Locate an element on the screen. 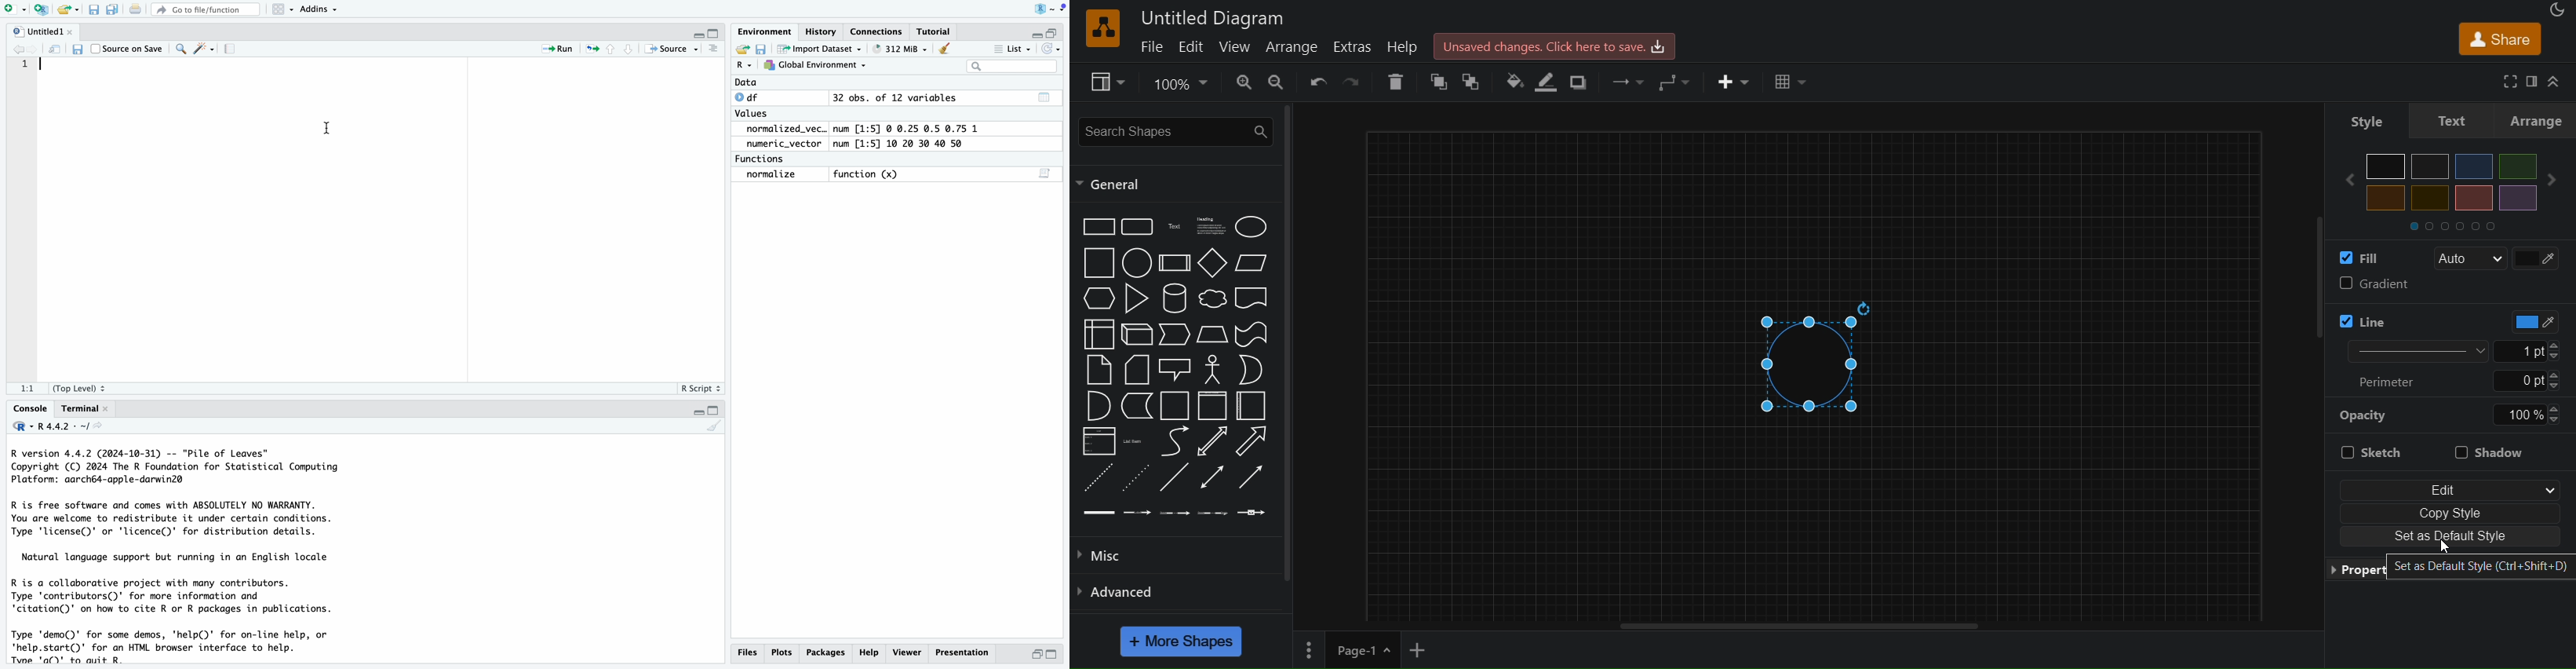 This screenshot has width=2576, height=672. square is located at coordinates (1099, 263).